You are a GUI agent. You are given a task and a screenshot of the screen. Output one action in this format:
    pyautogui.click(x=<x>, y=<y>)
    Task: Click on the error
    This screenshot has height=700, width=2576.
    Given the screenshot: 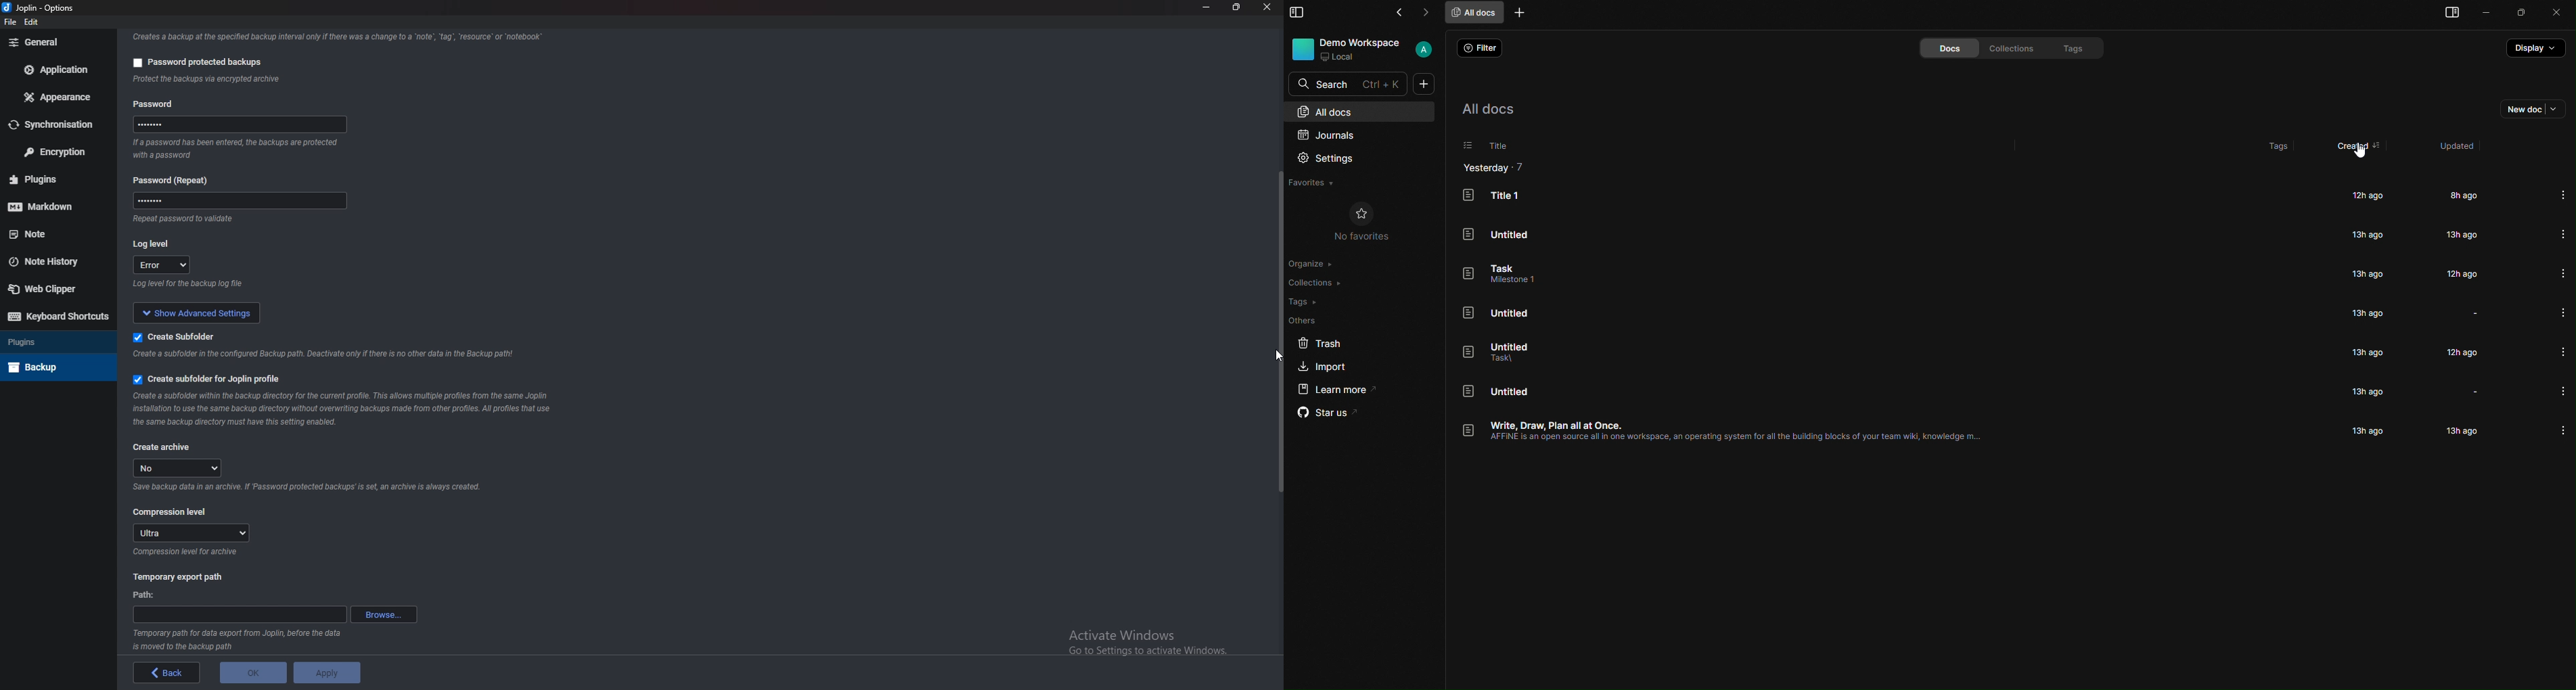 What is the action you would take?
    pyautogui.click(x=163, y=266)
    